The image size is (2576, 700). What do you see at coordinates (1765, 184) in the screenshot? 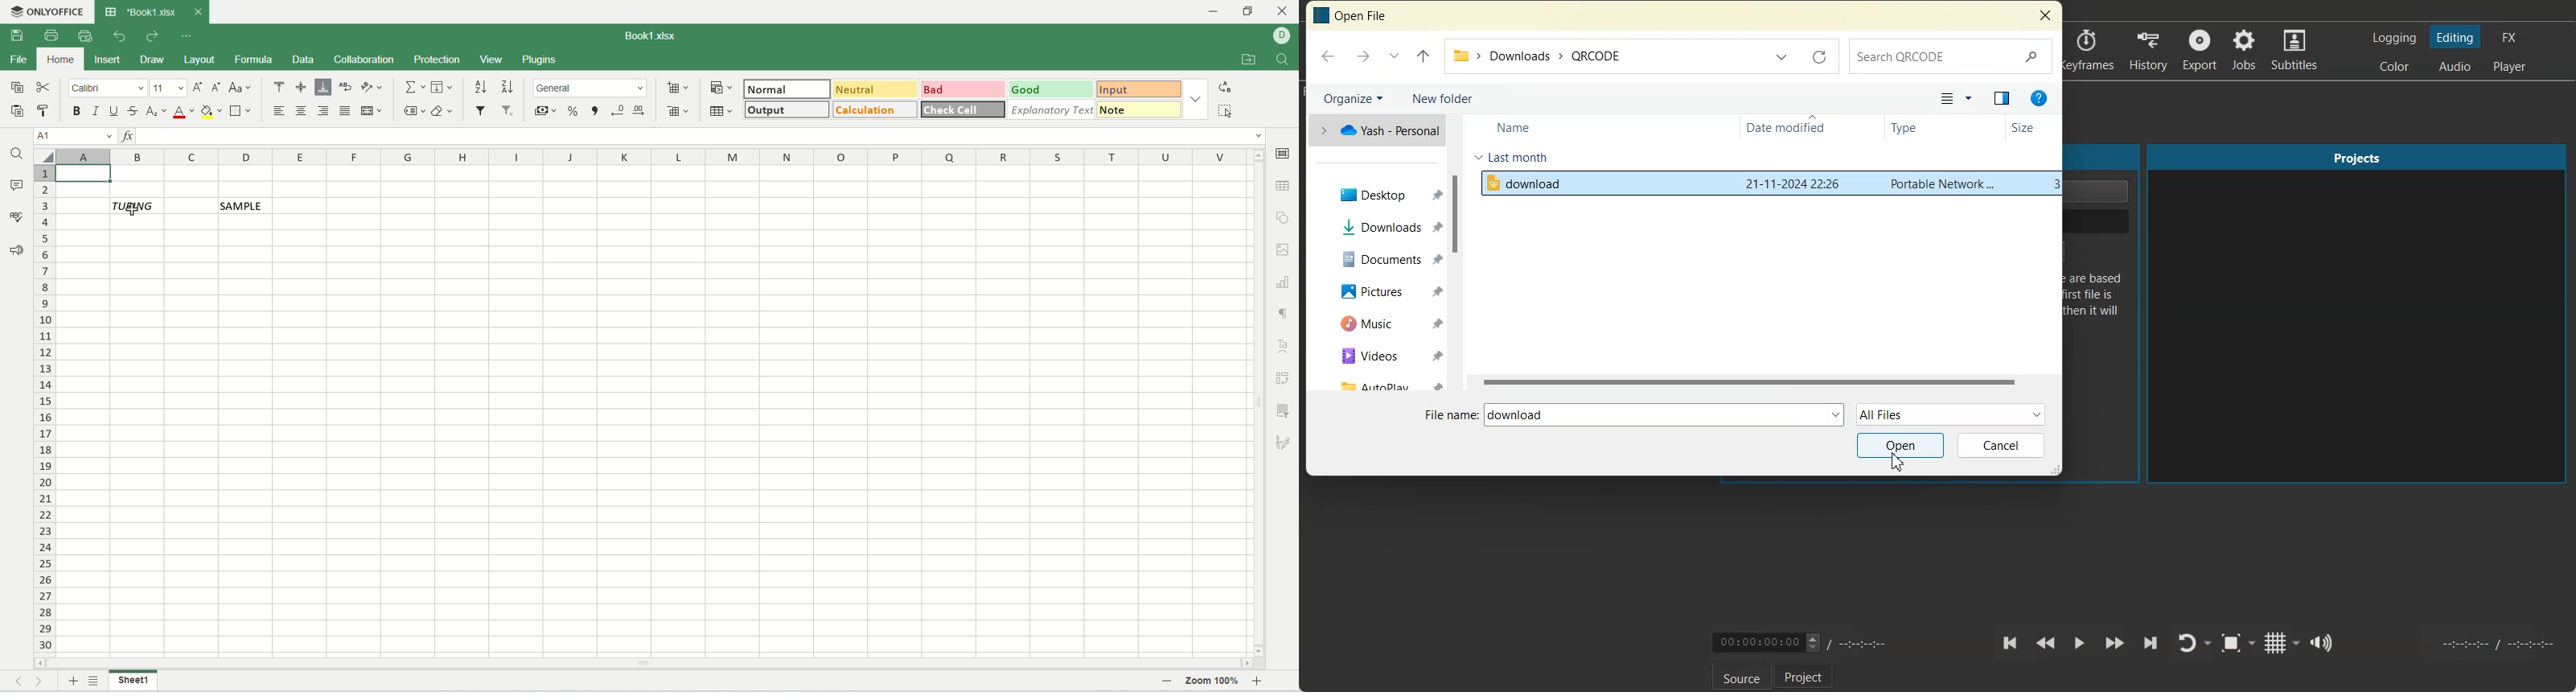
I see `File selected` at bounding box center [1765, 184].